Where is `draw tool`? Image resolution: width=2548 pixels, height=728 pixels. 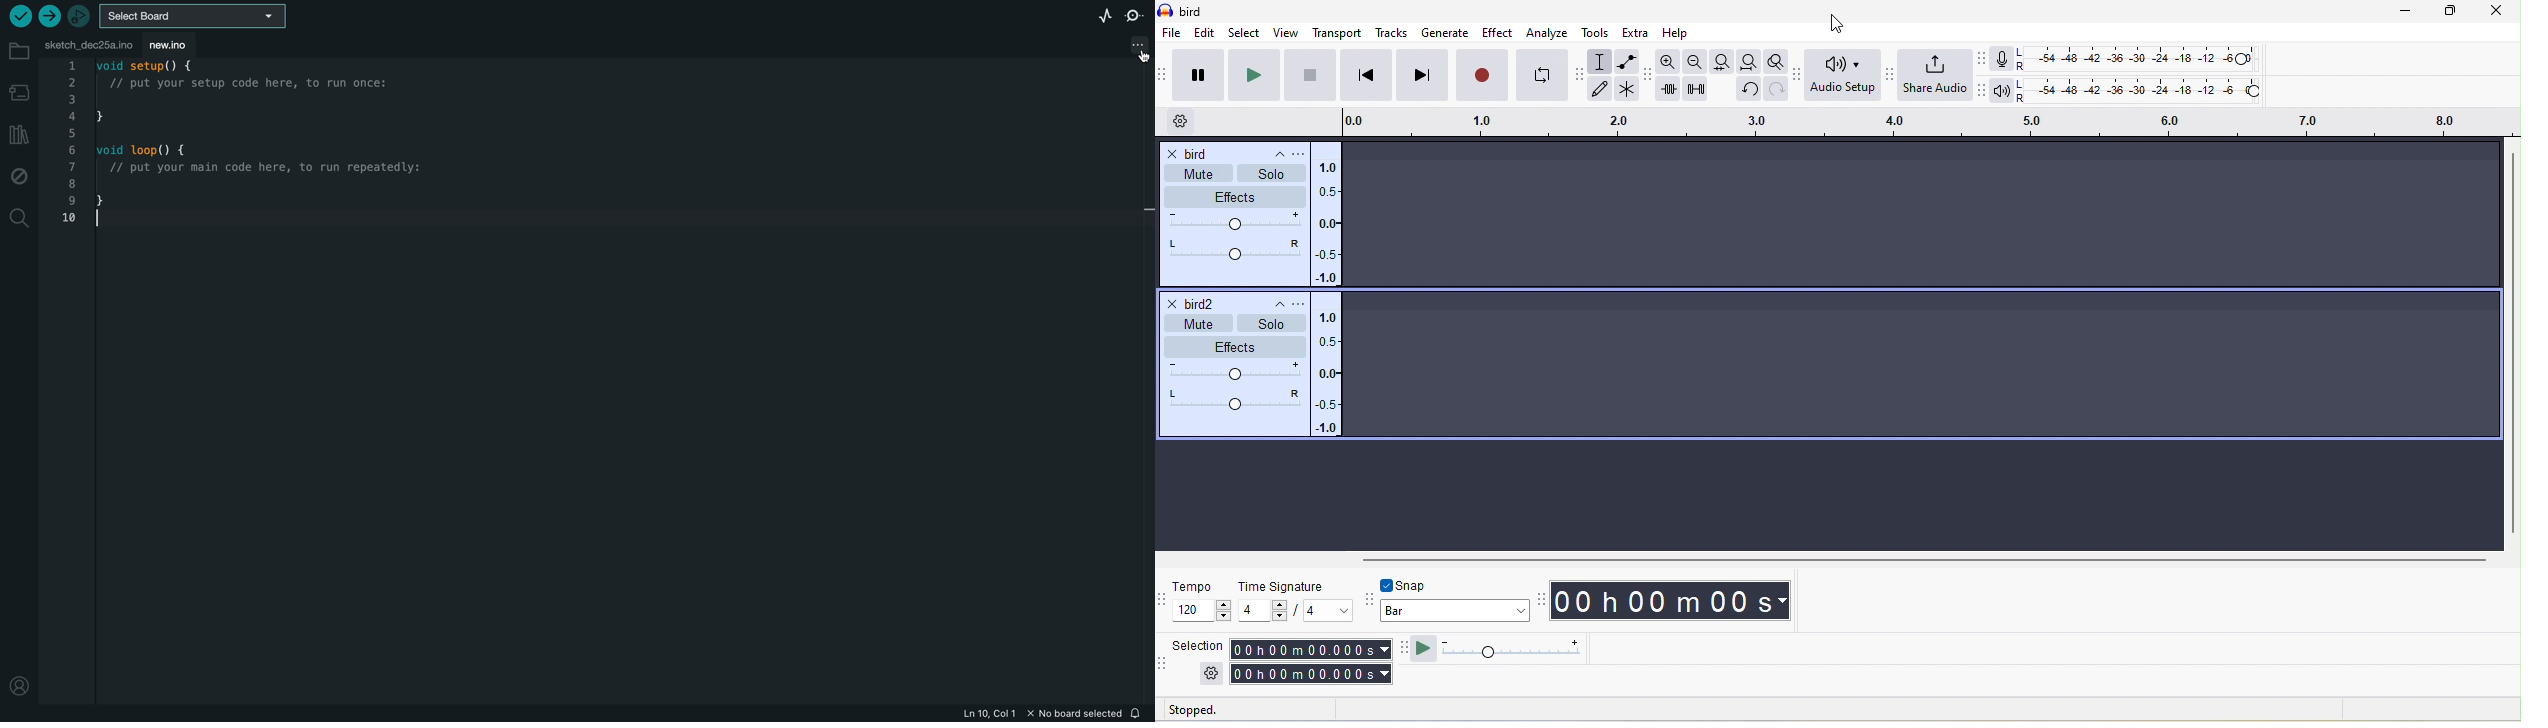
draw tool is located at coordinates (1602, 90).